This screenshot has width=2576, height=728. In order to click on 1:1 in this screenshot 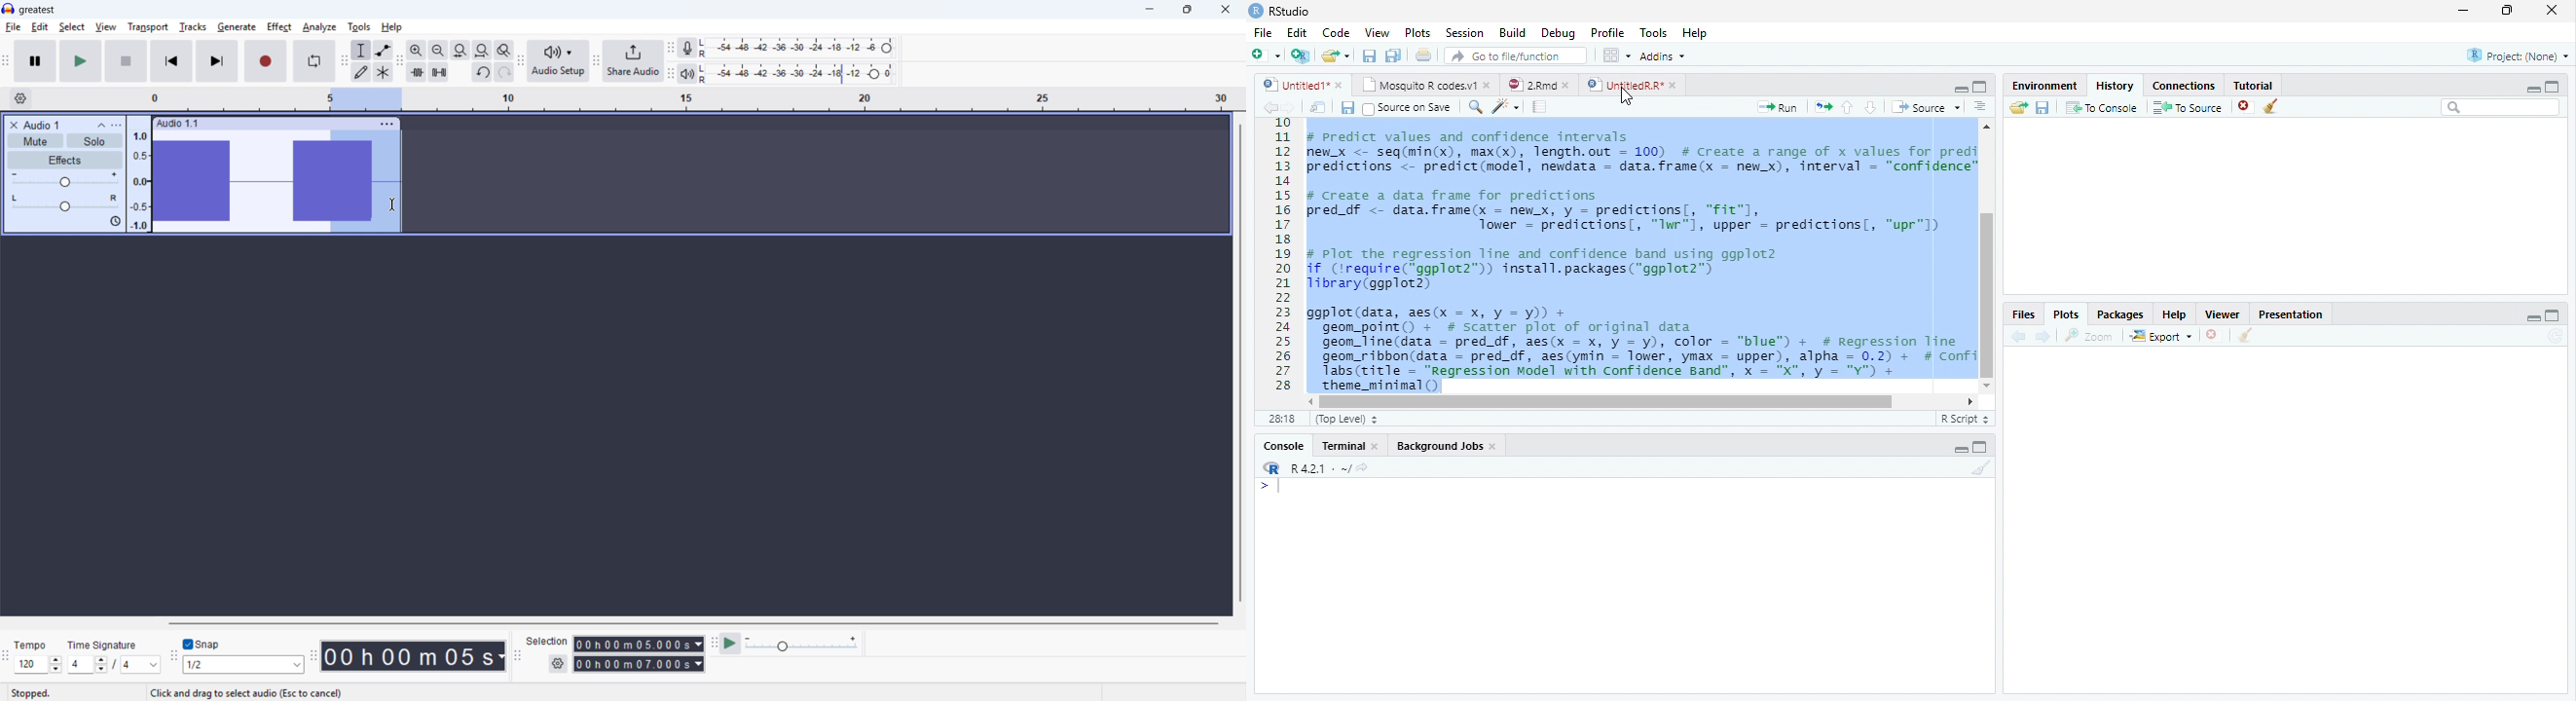, I will do `click(1277, 422)`.